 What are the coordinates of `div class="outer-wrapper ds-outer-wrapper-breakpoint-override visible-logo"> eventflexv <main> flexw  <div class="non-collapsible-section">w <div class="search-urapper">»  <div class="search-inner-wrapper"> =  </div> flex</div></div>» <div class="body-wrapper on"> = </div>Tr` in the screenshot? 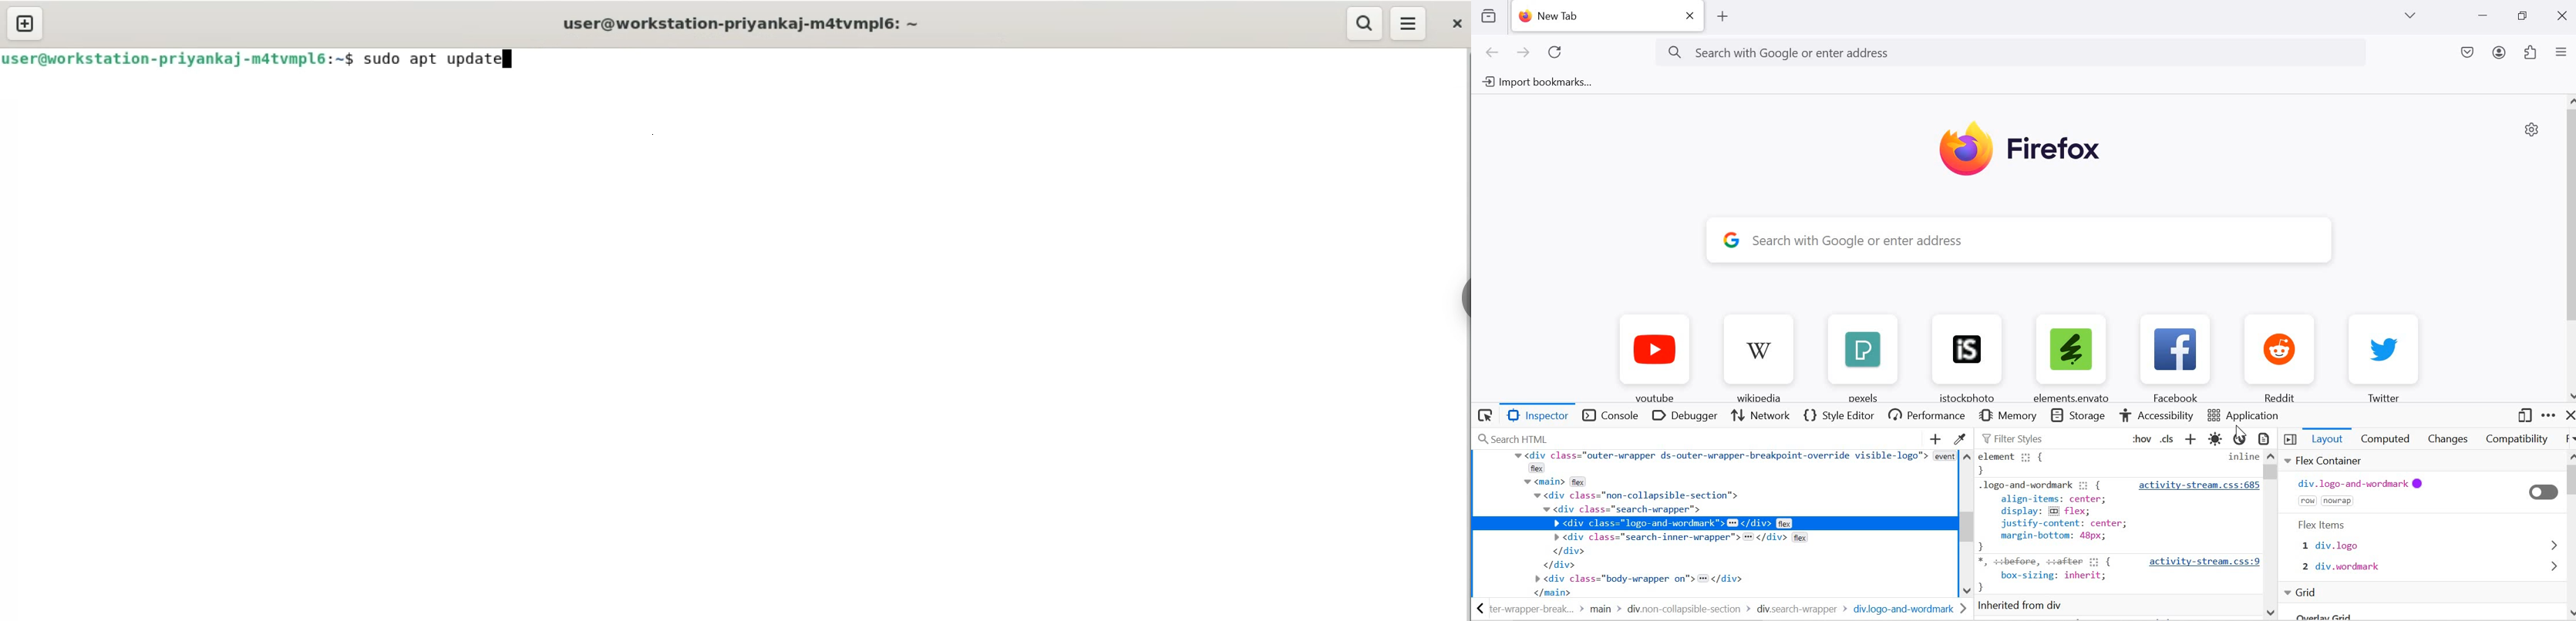 It's located at (1732, 522).